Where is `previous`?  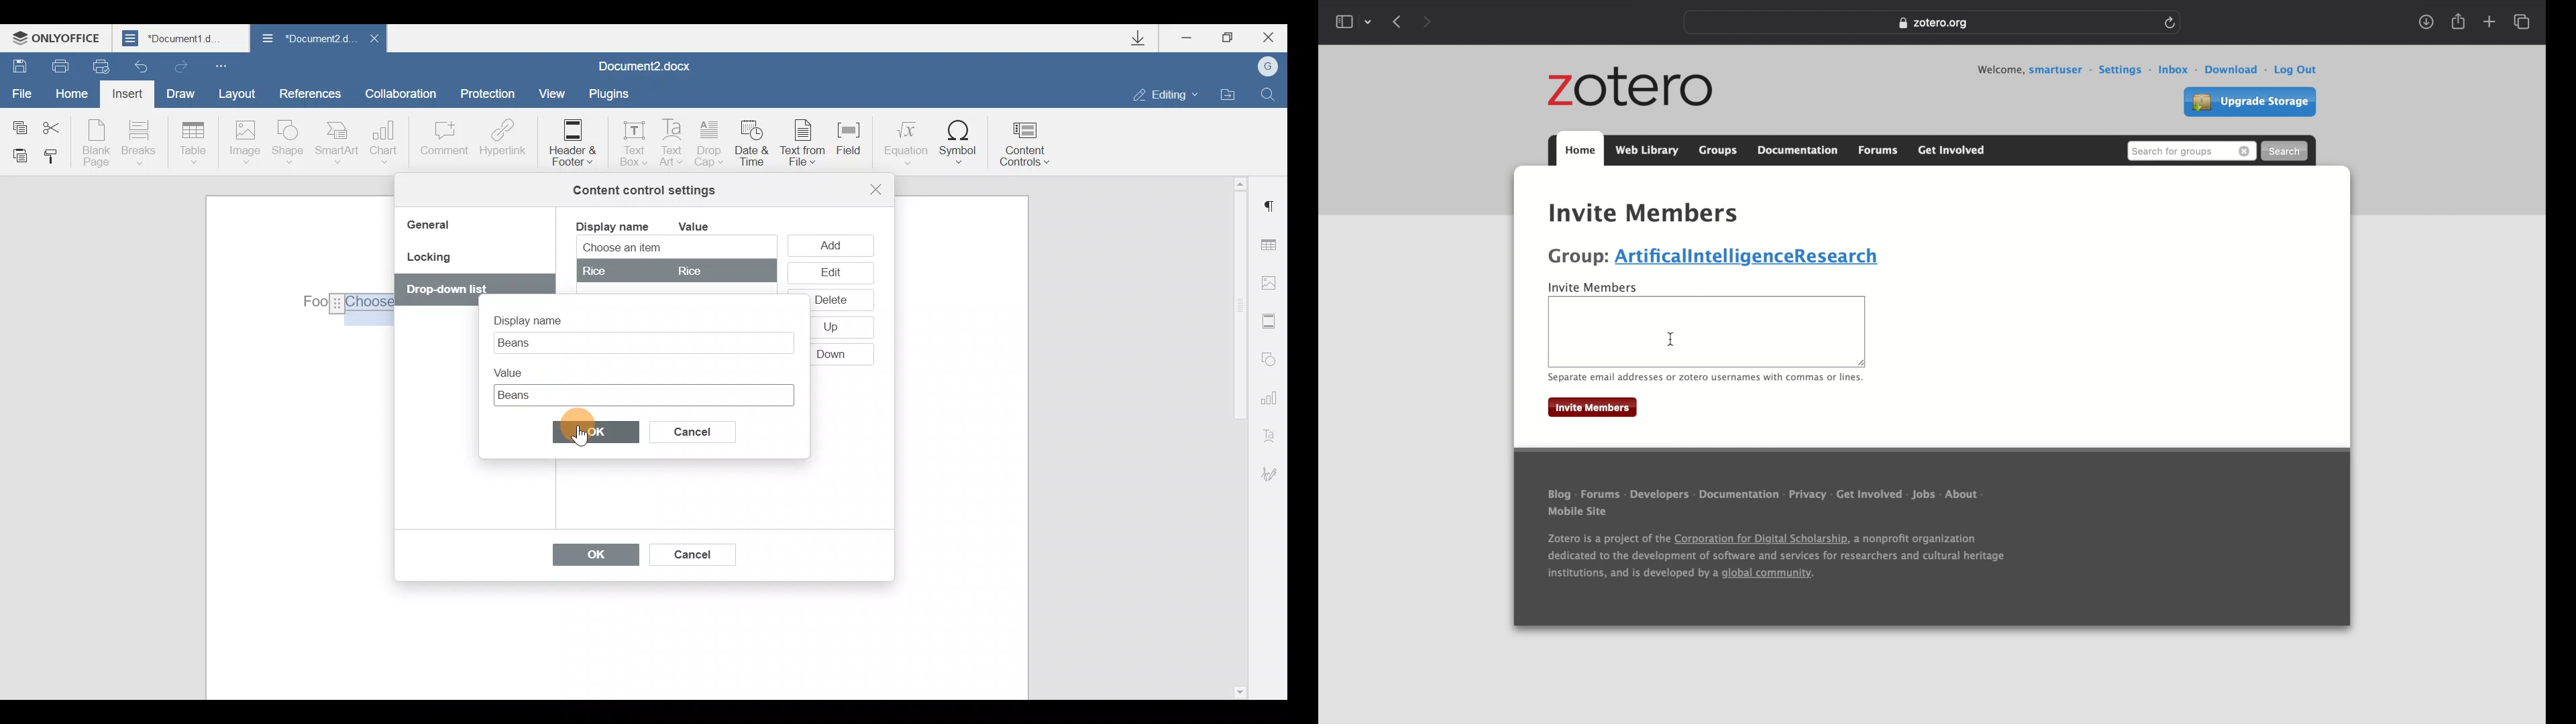
previous is located at coordinates (1397, 23).